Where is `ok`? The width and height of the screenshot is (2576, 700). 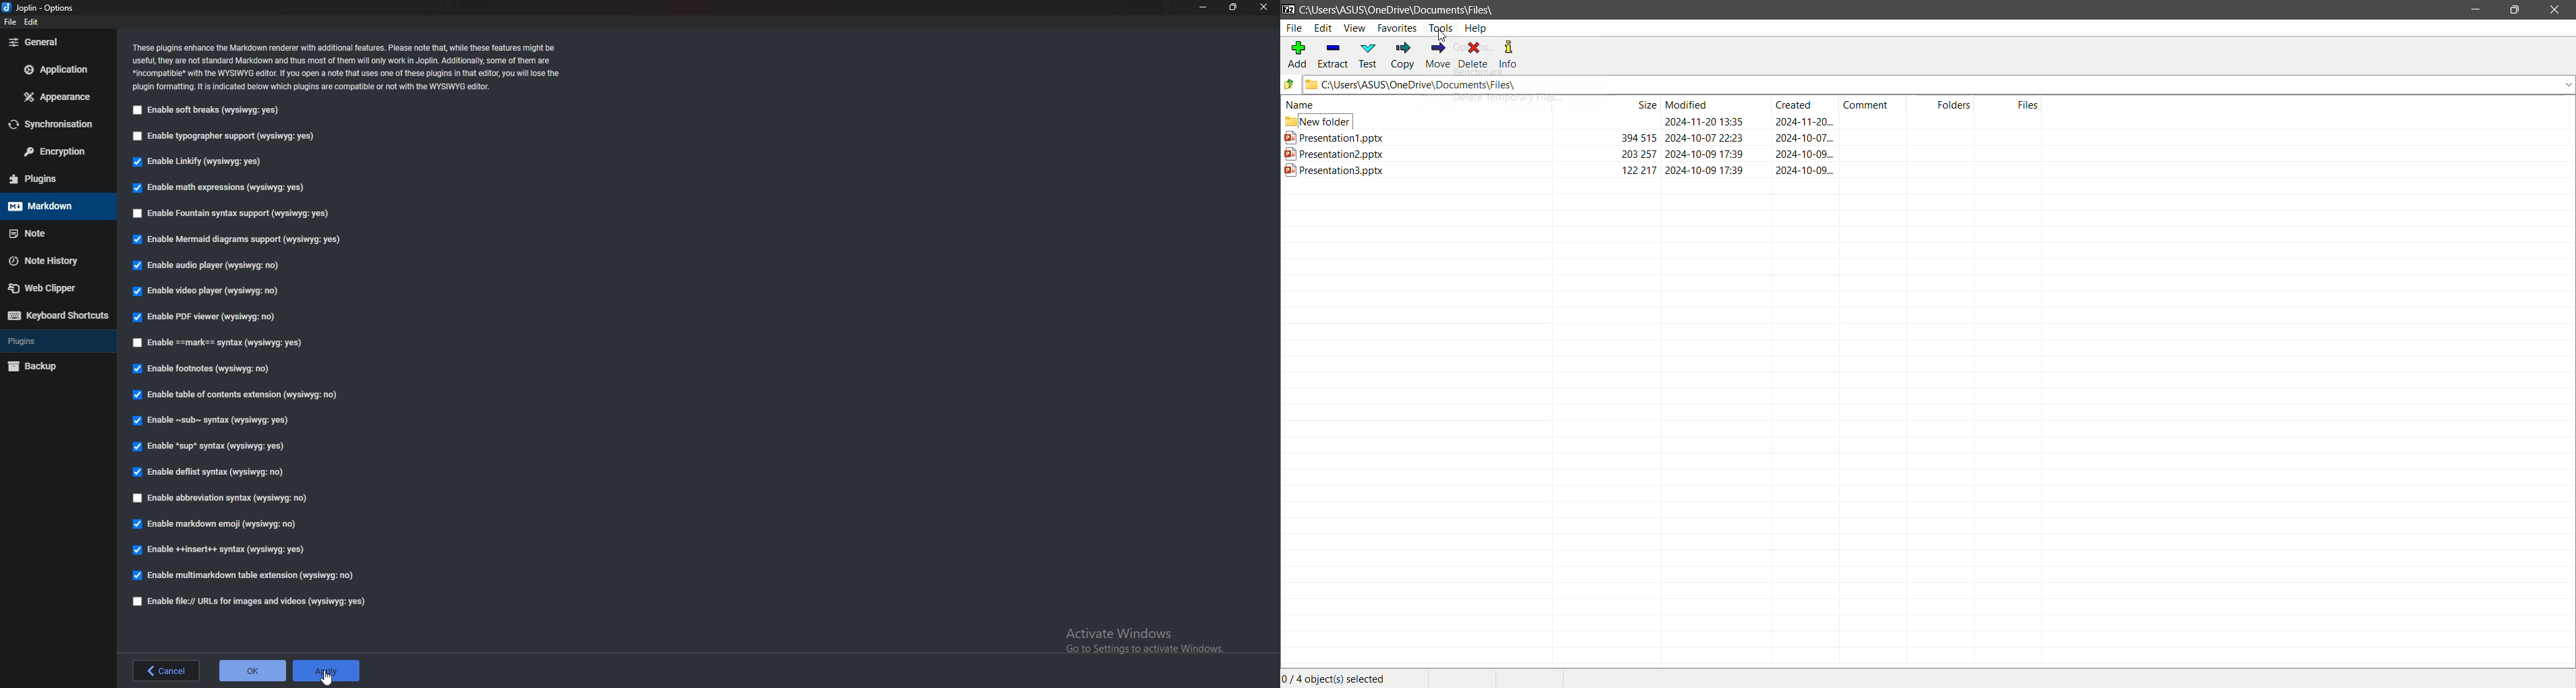 ok is located at coordinates (252, 671).